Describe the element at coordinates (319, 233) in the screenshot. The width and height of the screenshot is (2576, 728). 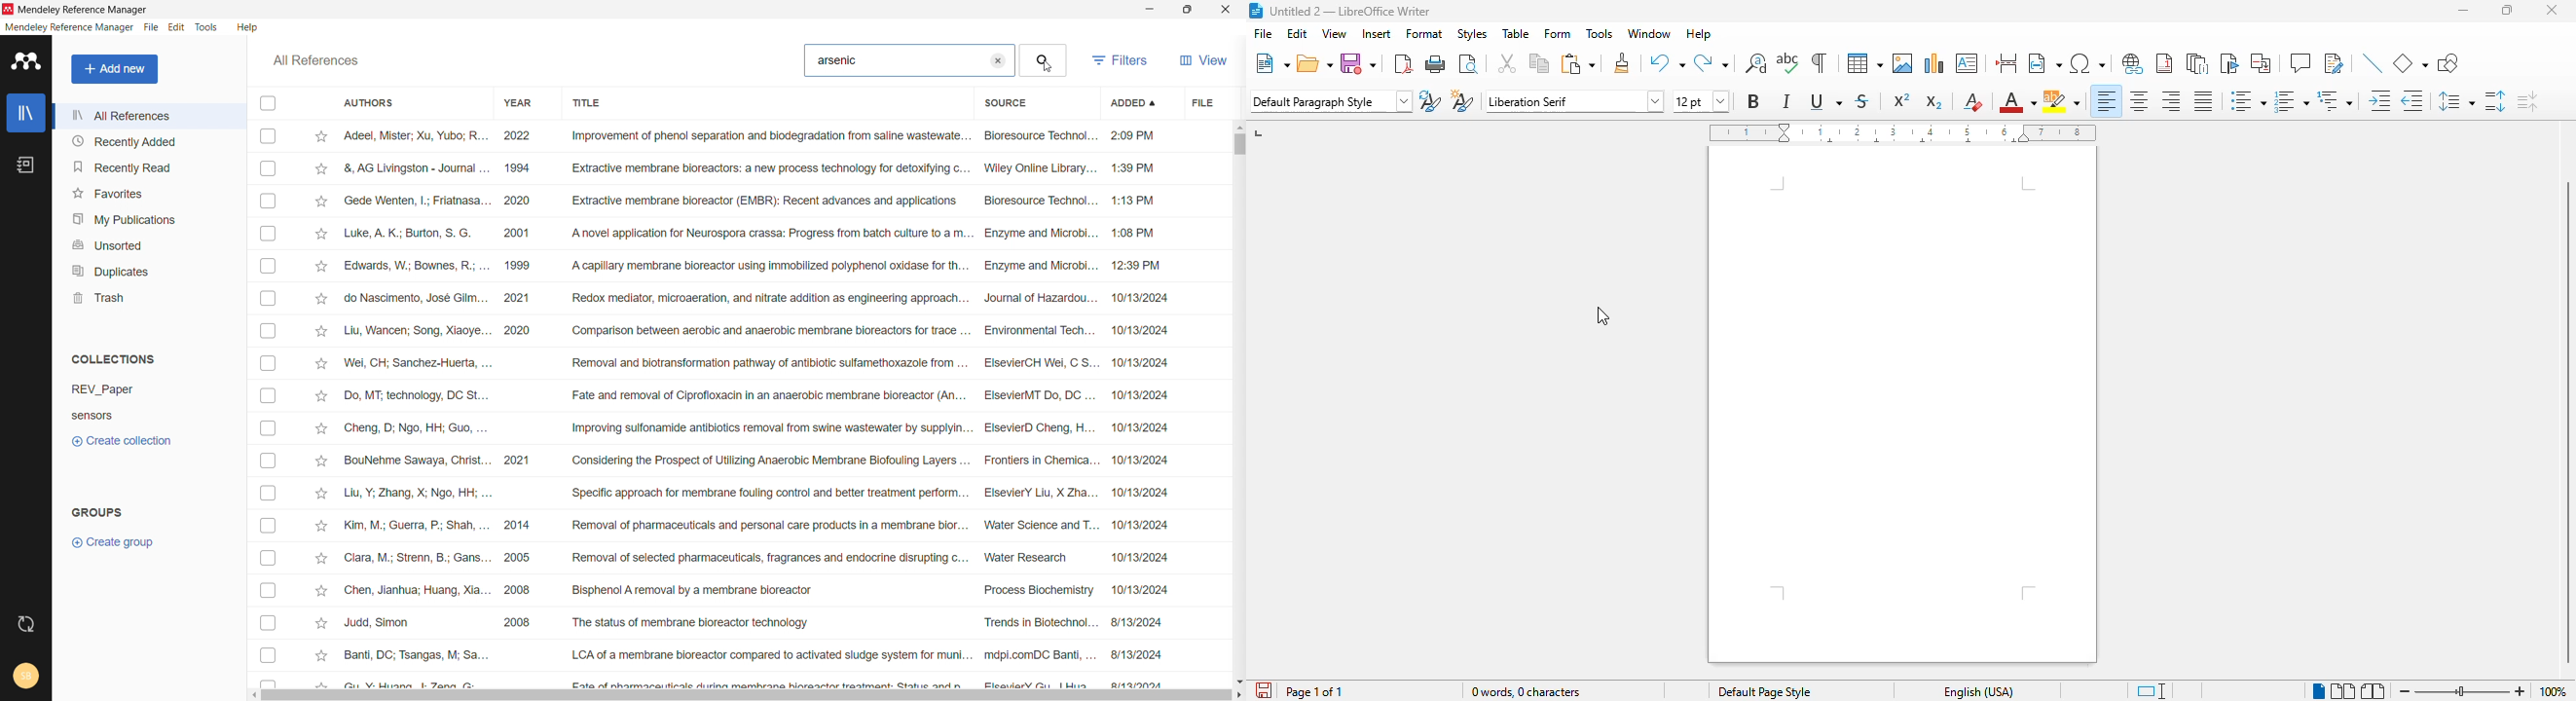
I see `Add to favorites` at that location.